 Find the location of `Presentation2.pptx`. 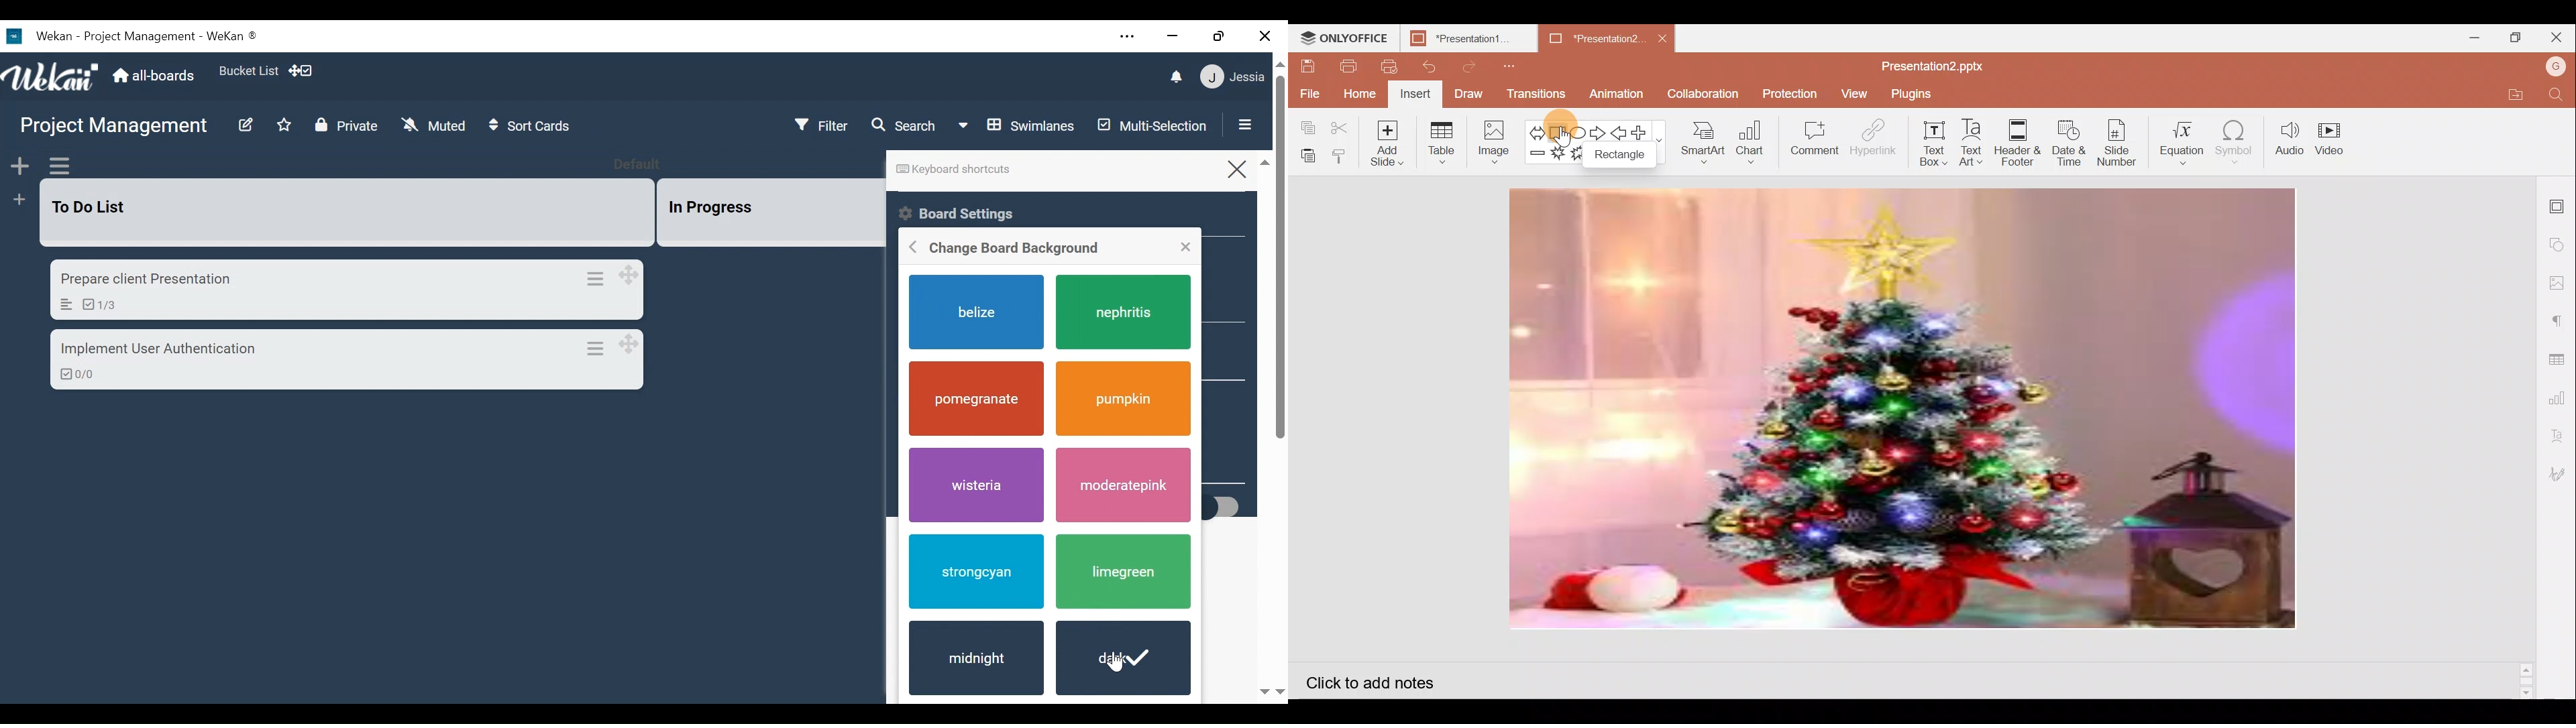

Presentation2.pptx is located at coordinates (1937, 64).